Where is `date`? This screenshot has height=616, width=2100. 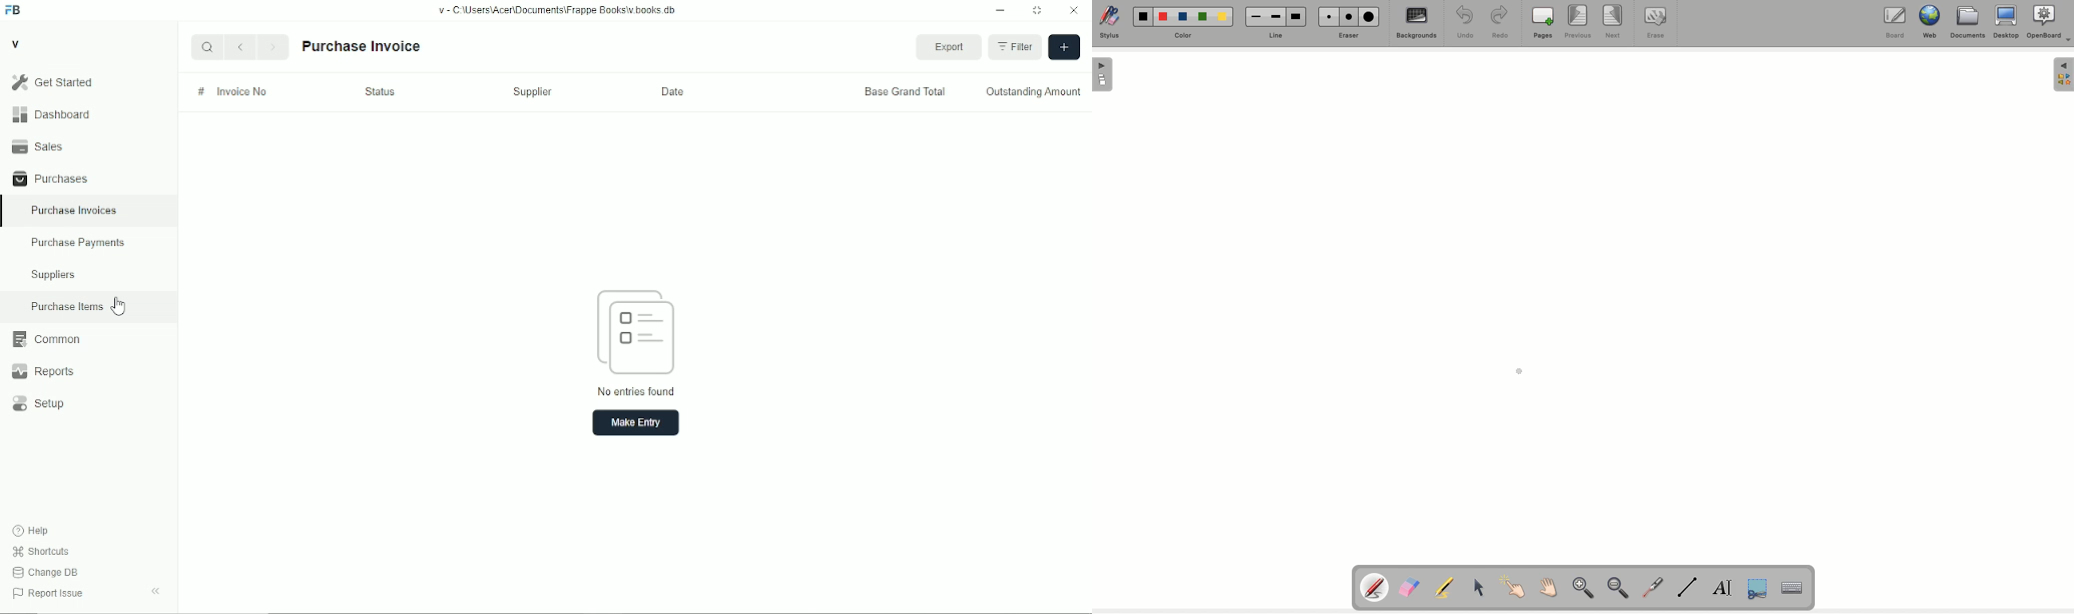 date is located at coordinates (672, 92).